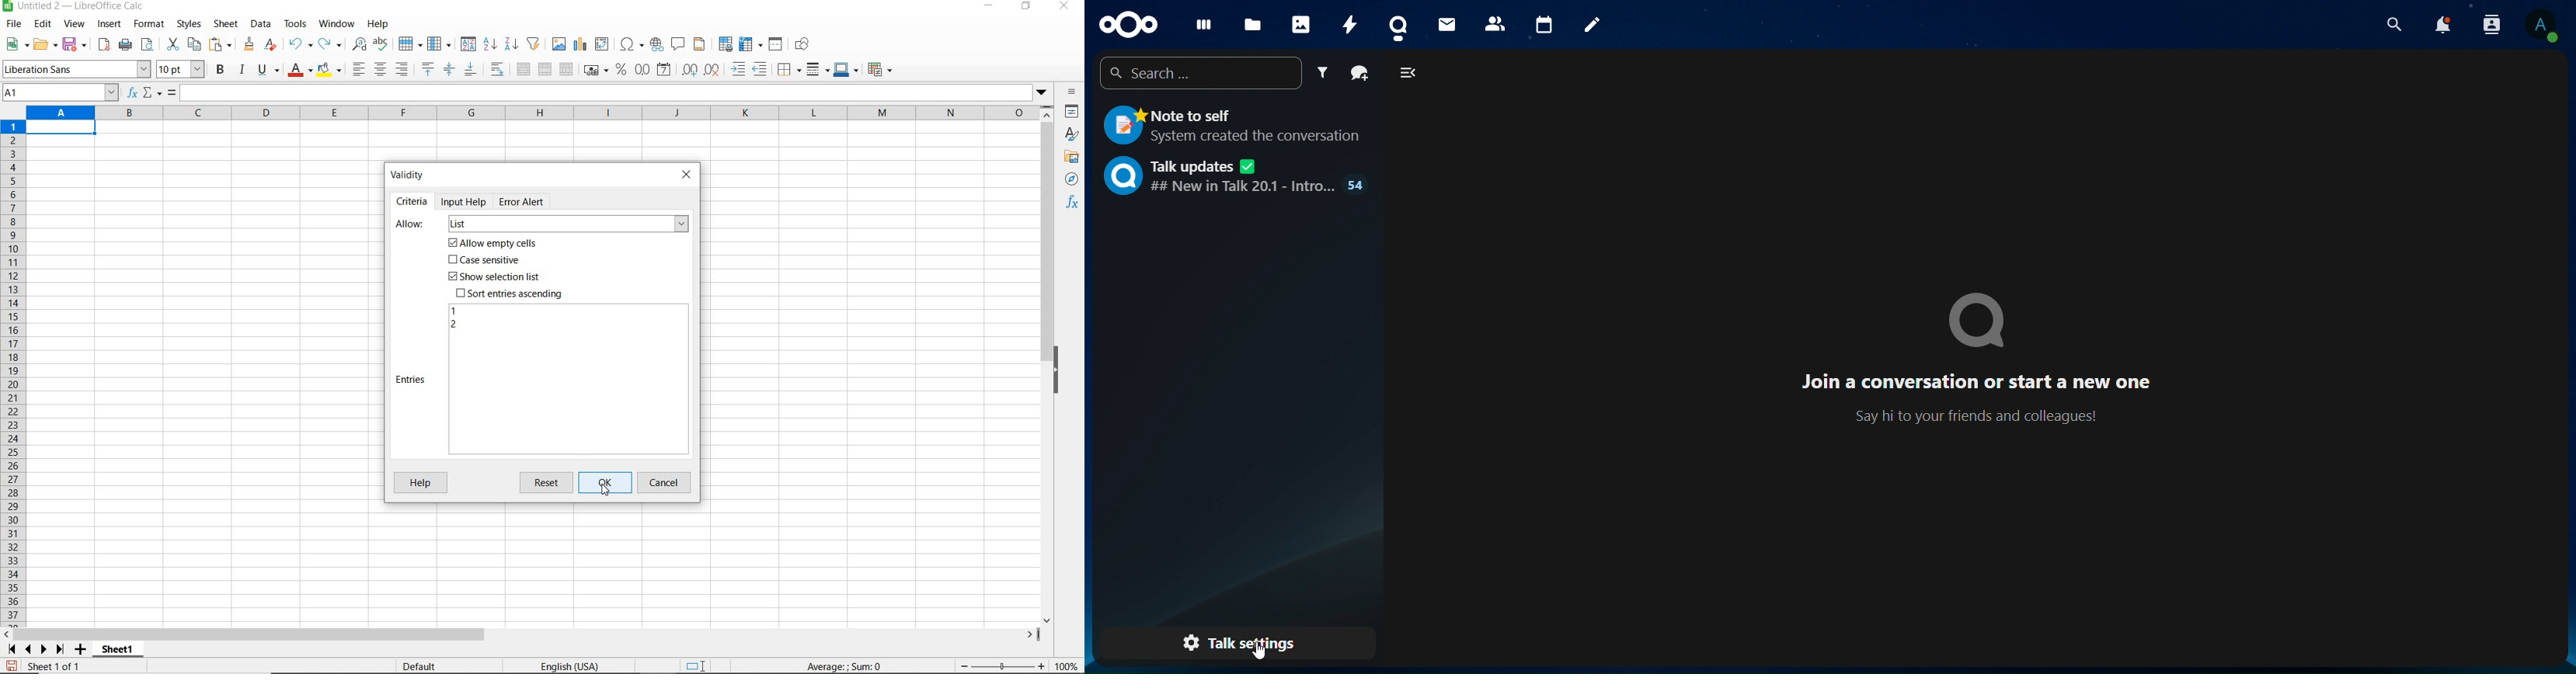  Describe the element at coordinates (380, 70) in the screenshot. I see `align center` at that location.